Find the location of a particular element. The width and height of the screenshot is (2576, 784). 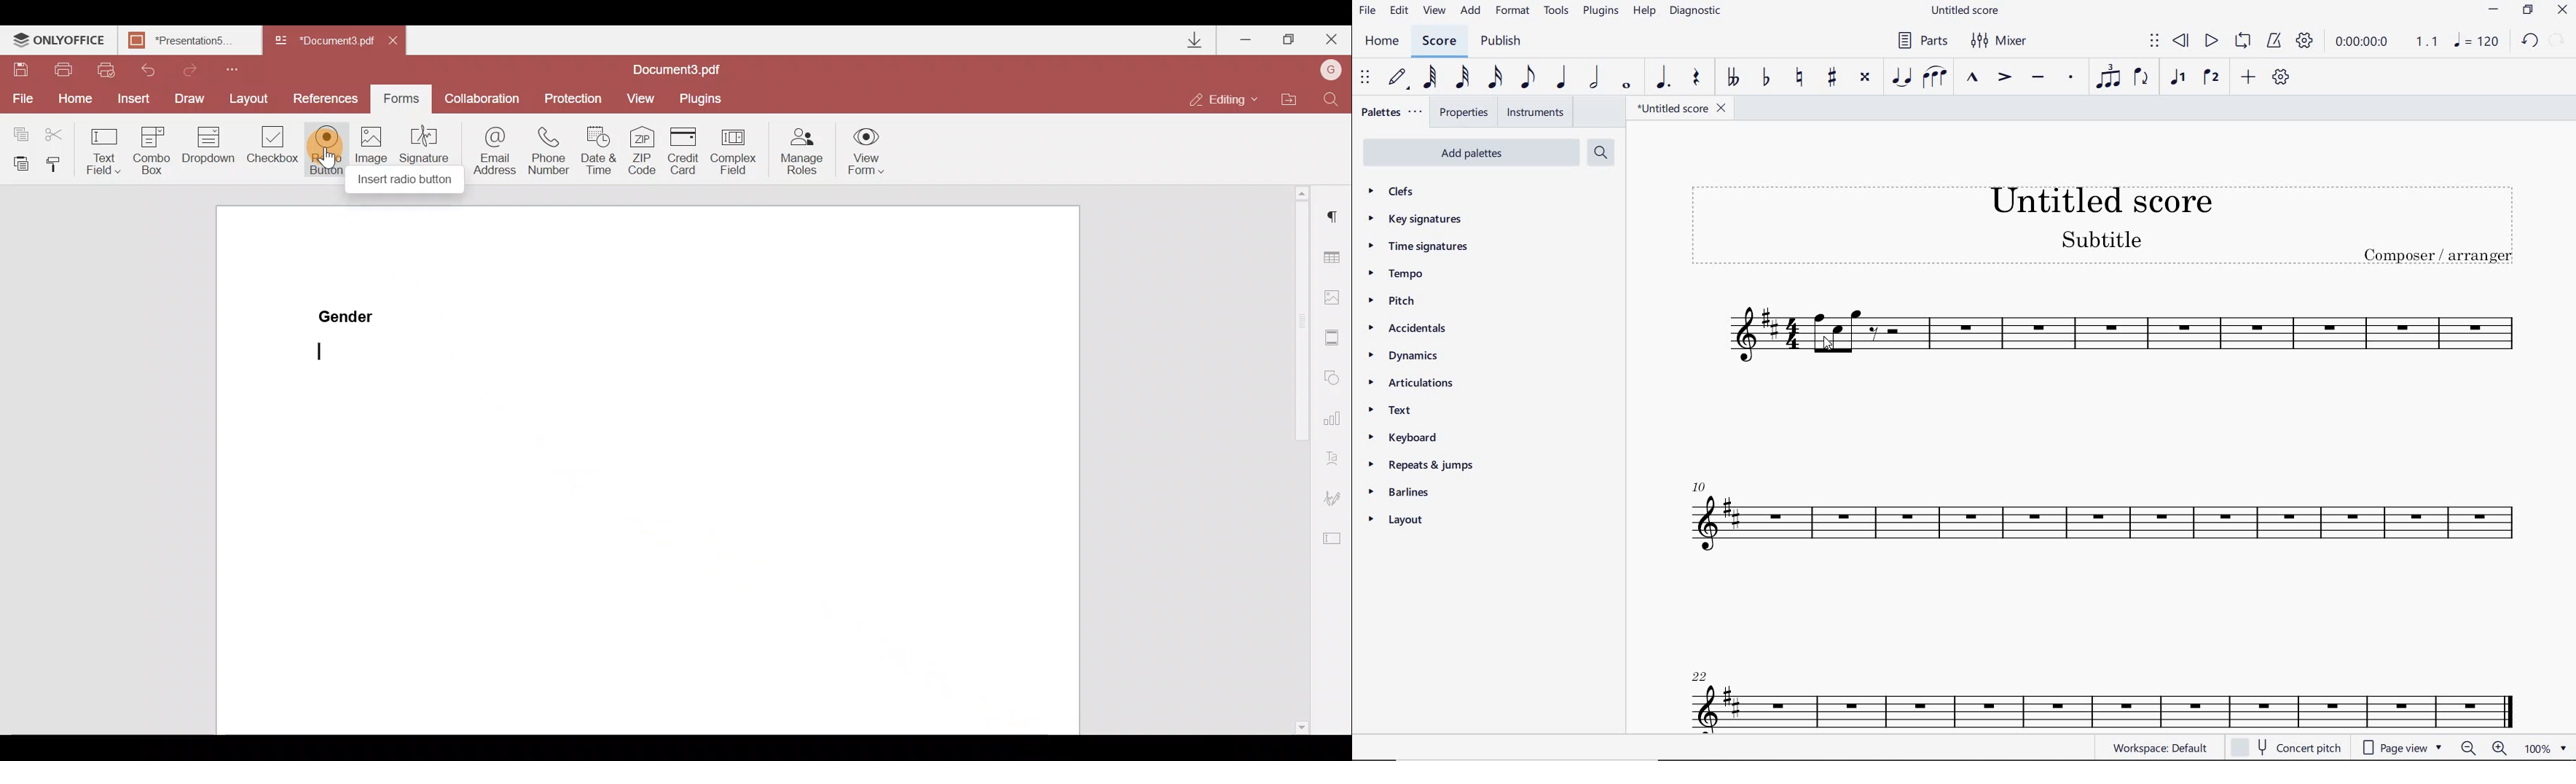

UNDO is located at coordinates (2530, 41).